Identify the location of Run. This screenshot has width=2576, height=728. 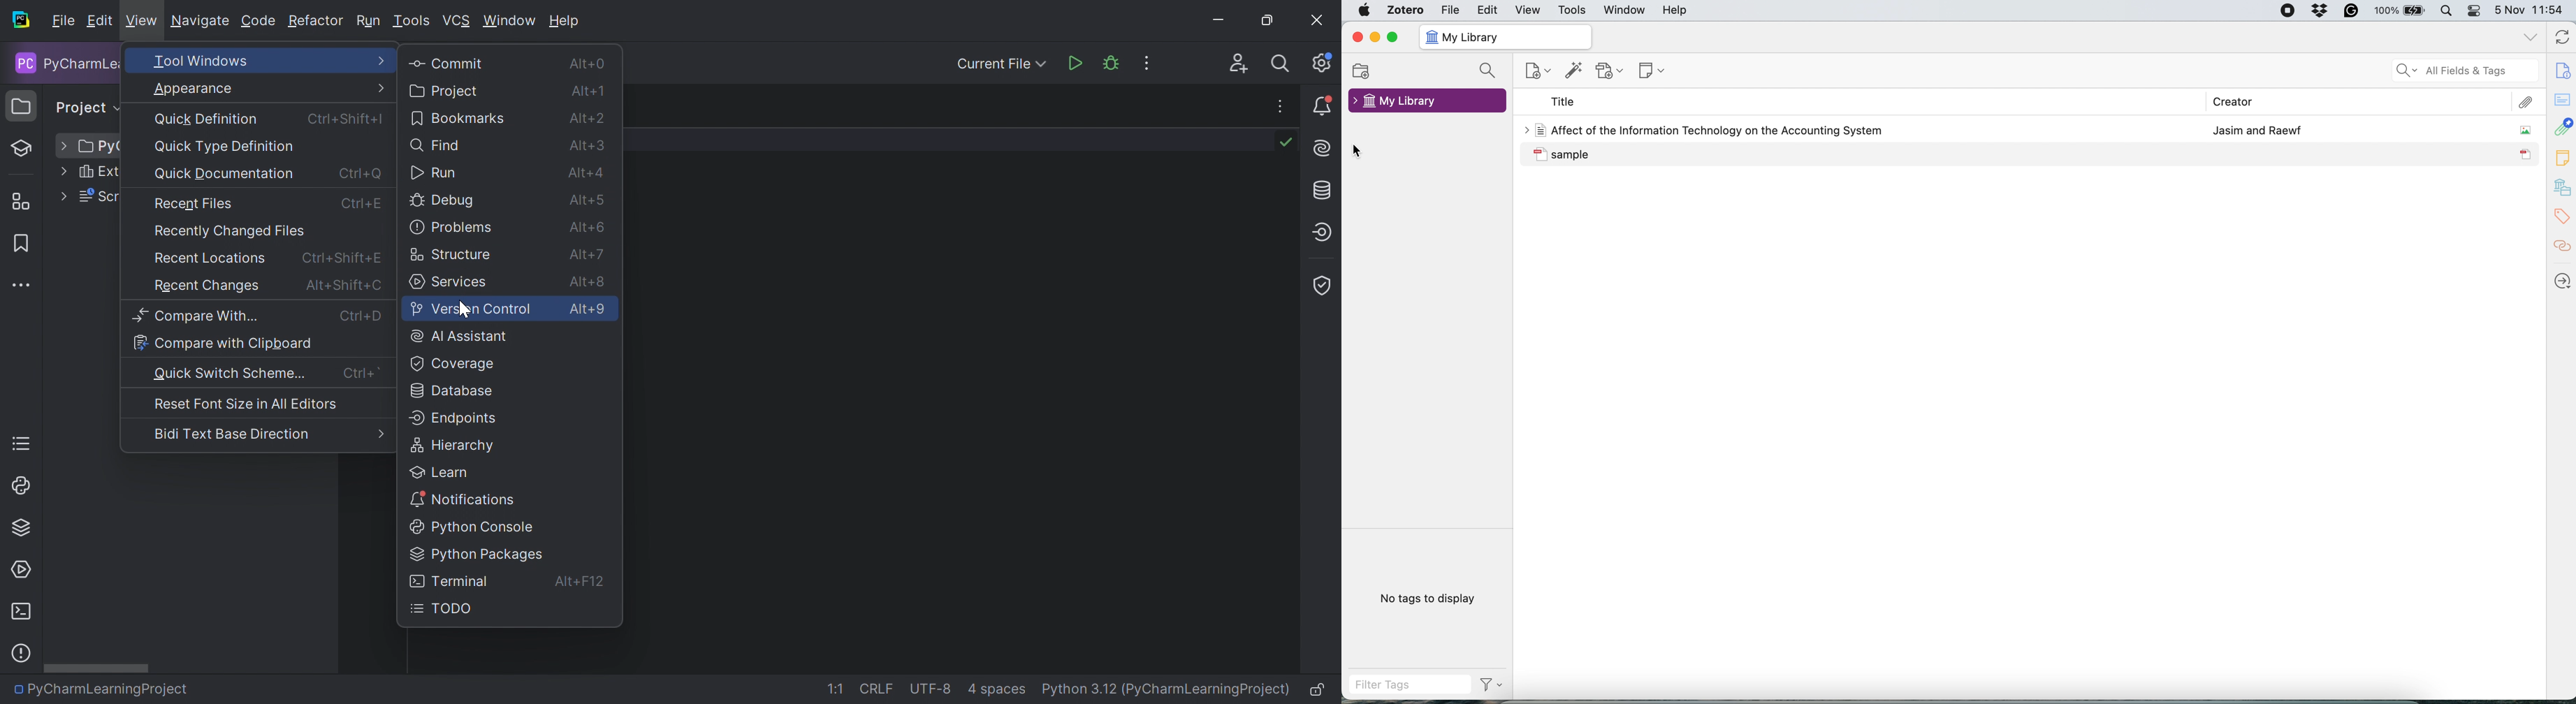
(370, 21).